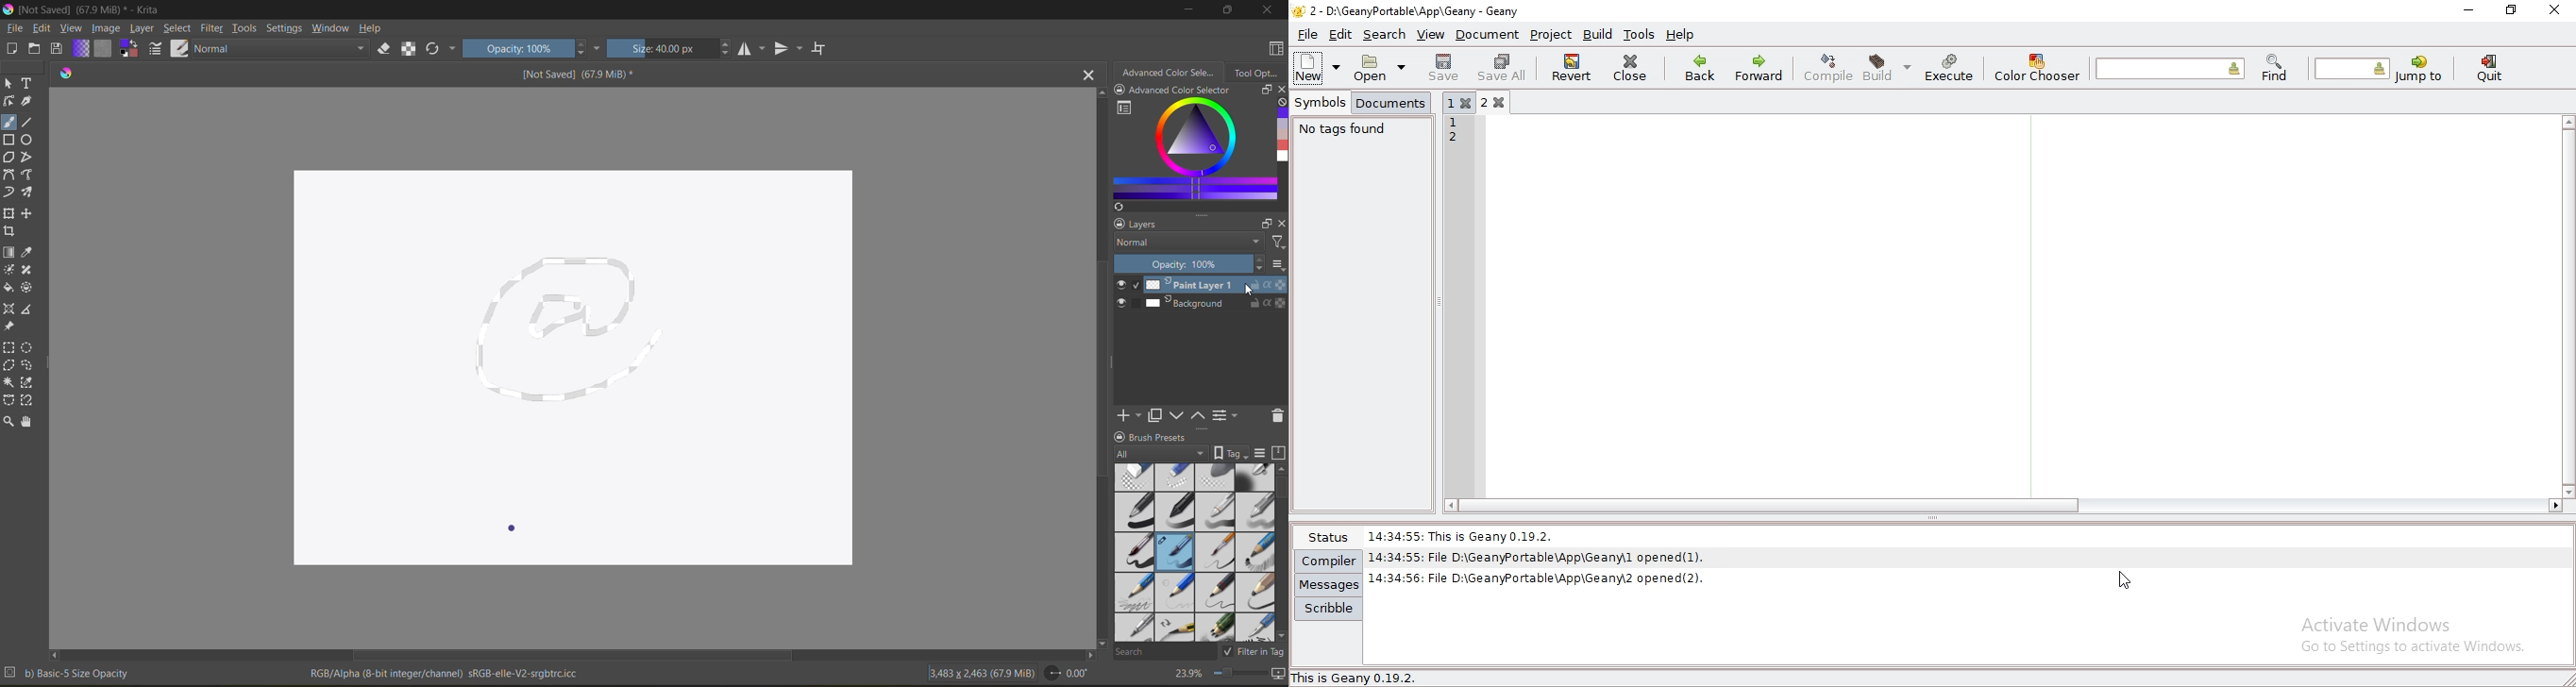 Image resolution: width=2576 pixels, height=700 pixels. What do you see at coordinates (1217, 592) in the screenshot?
I see `pencil` at bounding box center [1217, 592].